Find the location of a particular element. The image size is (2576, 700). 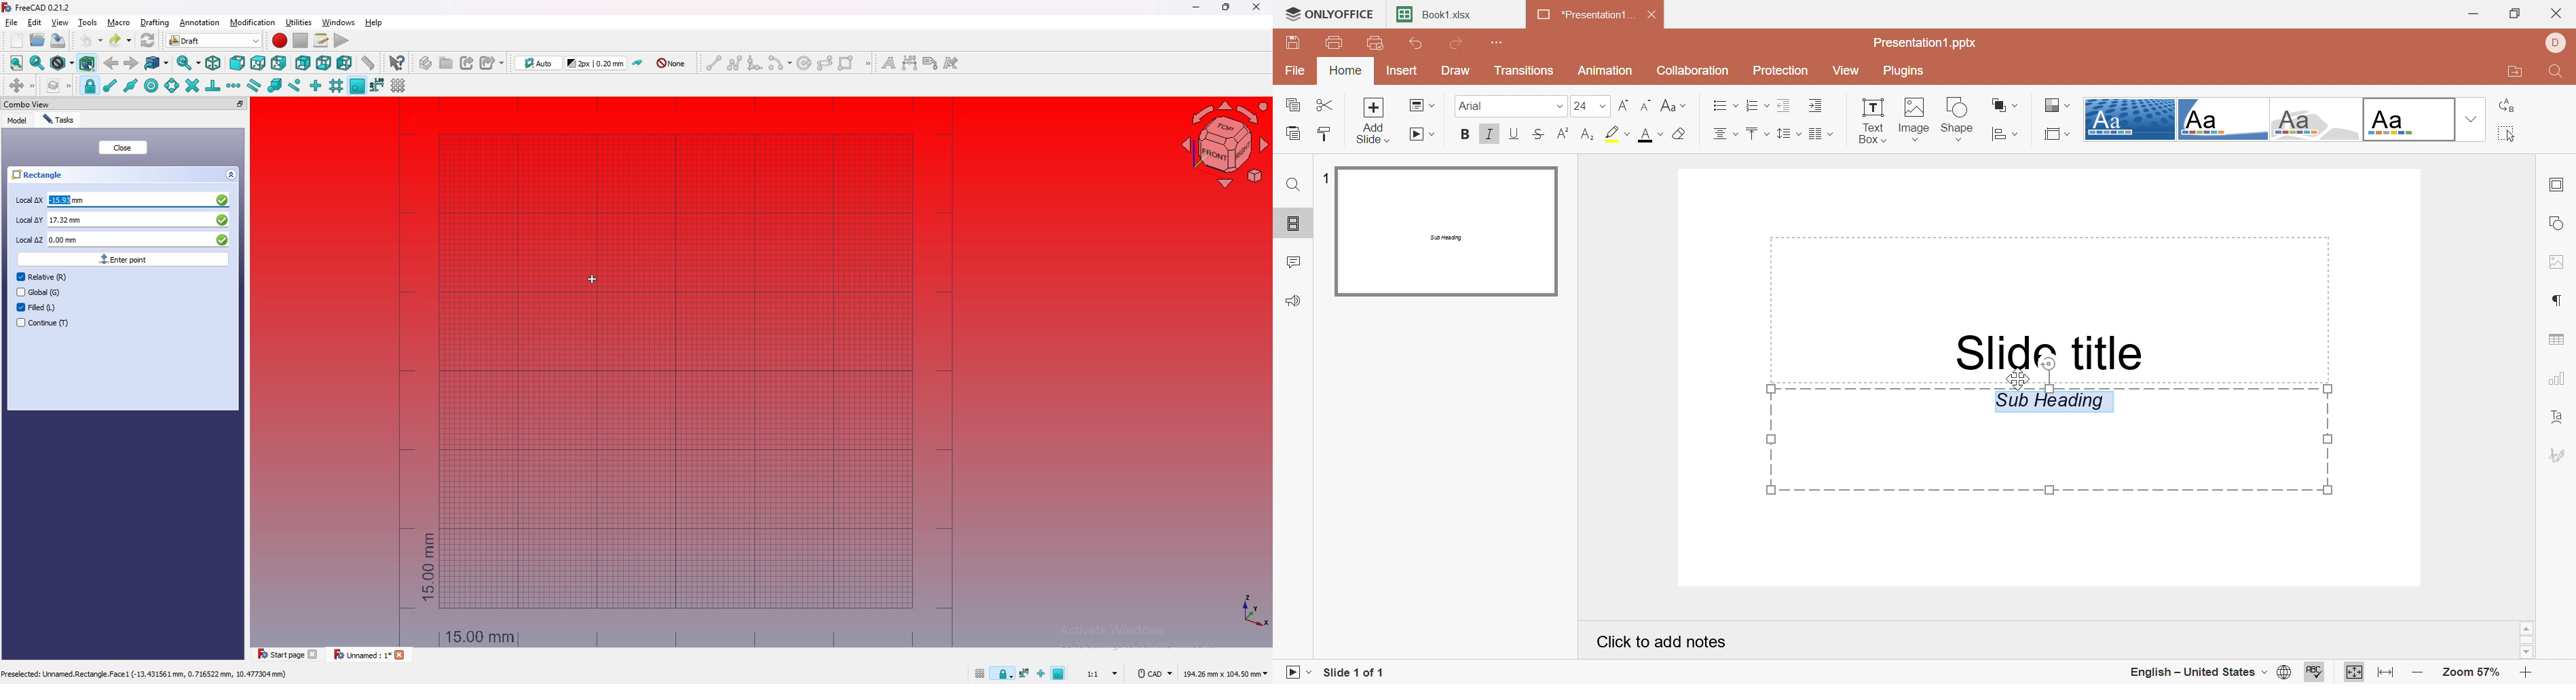

drafting is located at coordinates (156, 23).